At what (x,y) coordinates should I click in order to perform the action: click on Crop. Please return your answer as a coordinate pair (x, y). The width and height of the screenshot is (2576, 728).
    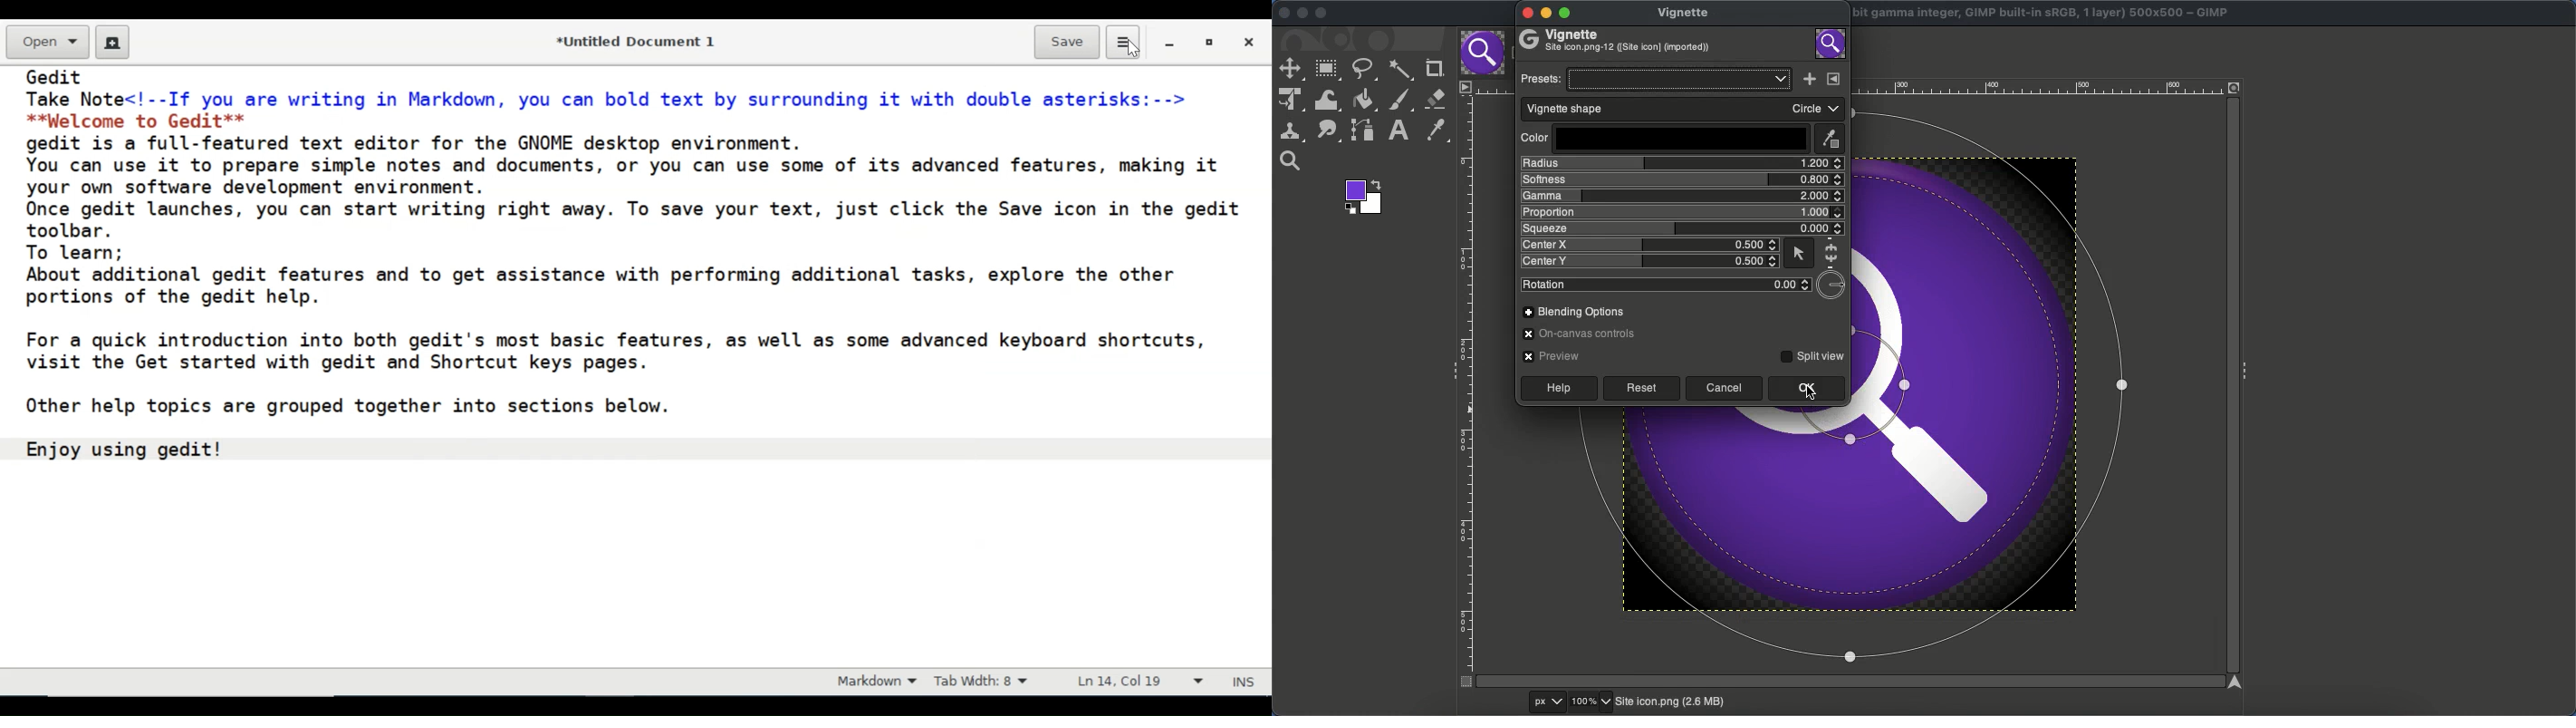
    Looking at the image, I should click on (1432, 69).